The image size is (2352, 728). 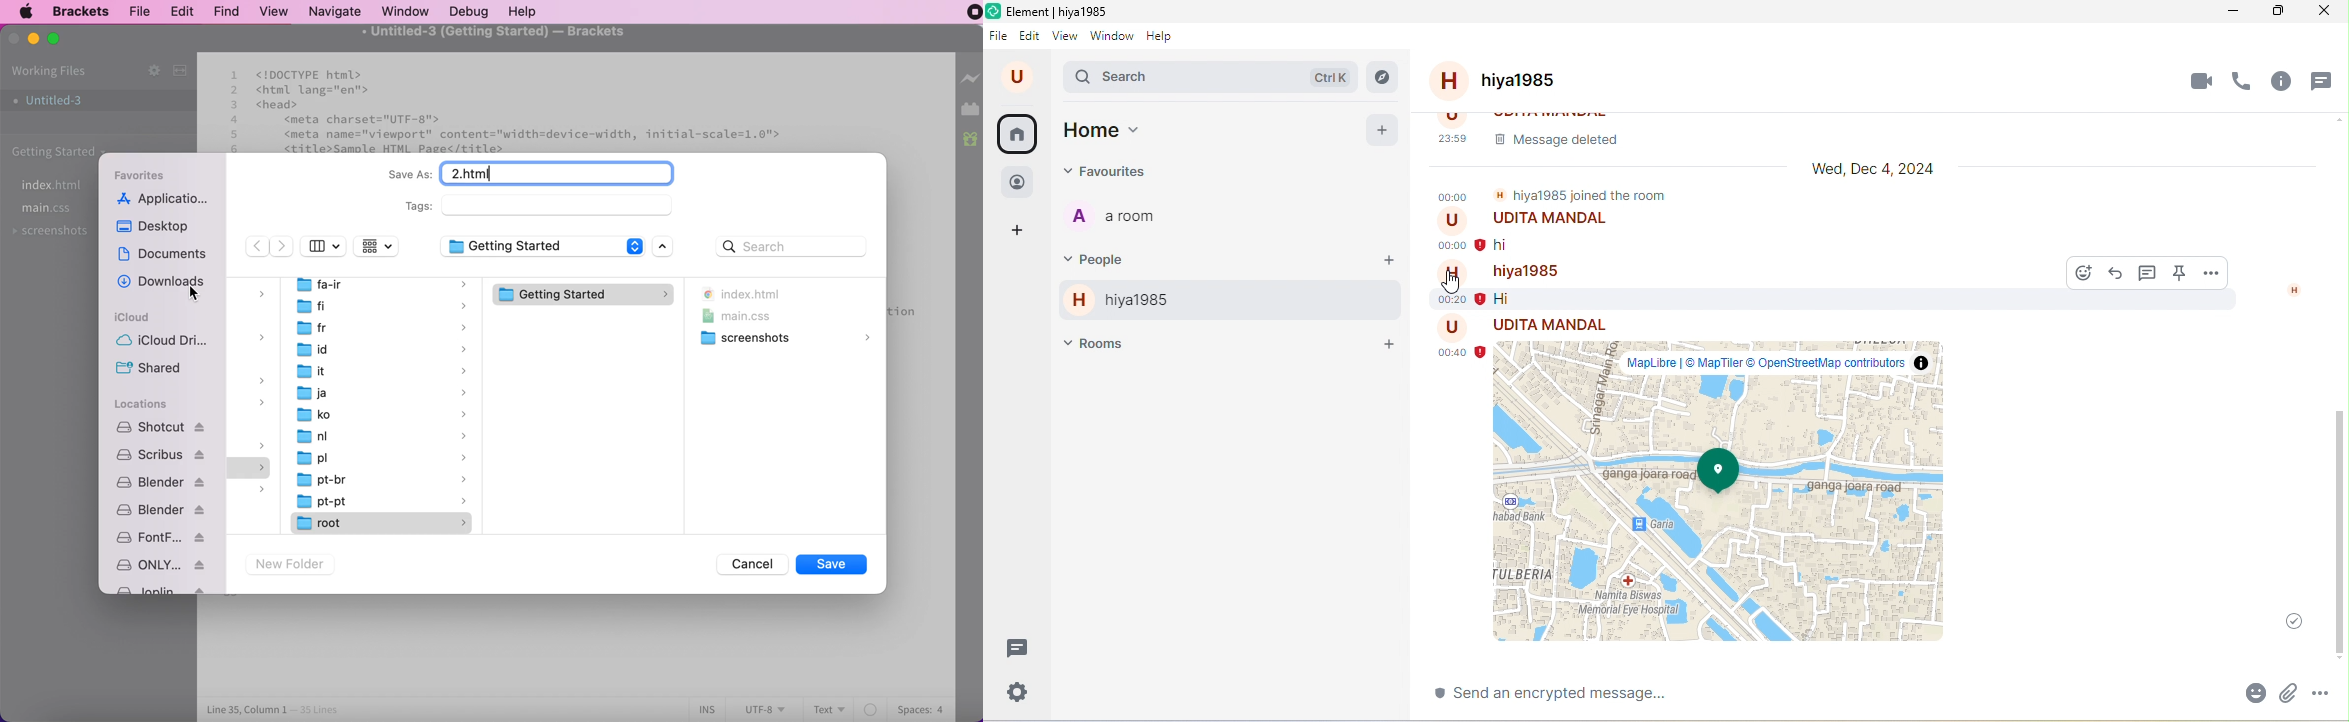 I want to click on people, so click(x=1018, y=182).